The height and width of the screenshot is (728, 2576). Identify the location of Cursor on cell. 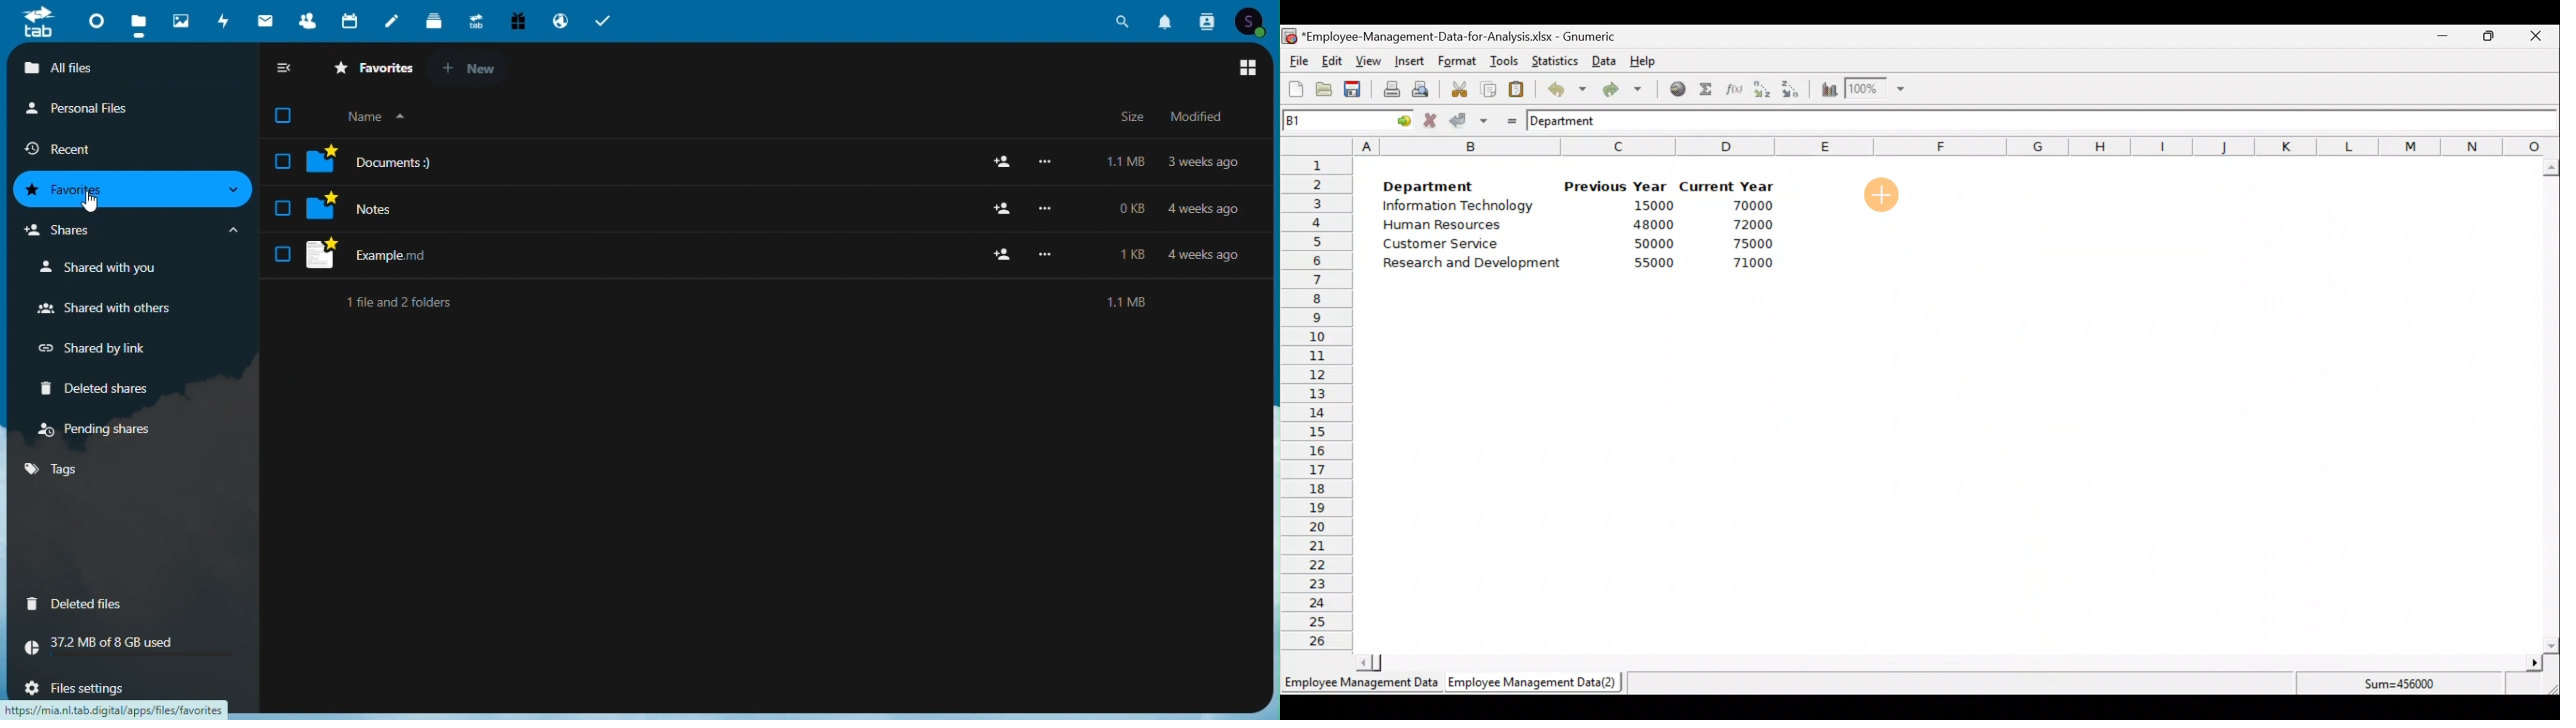
(1881, 191).